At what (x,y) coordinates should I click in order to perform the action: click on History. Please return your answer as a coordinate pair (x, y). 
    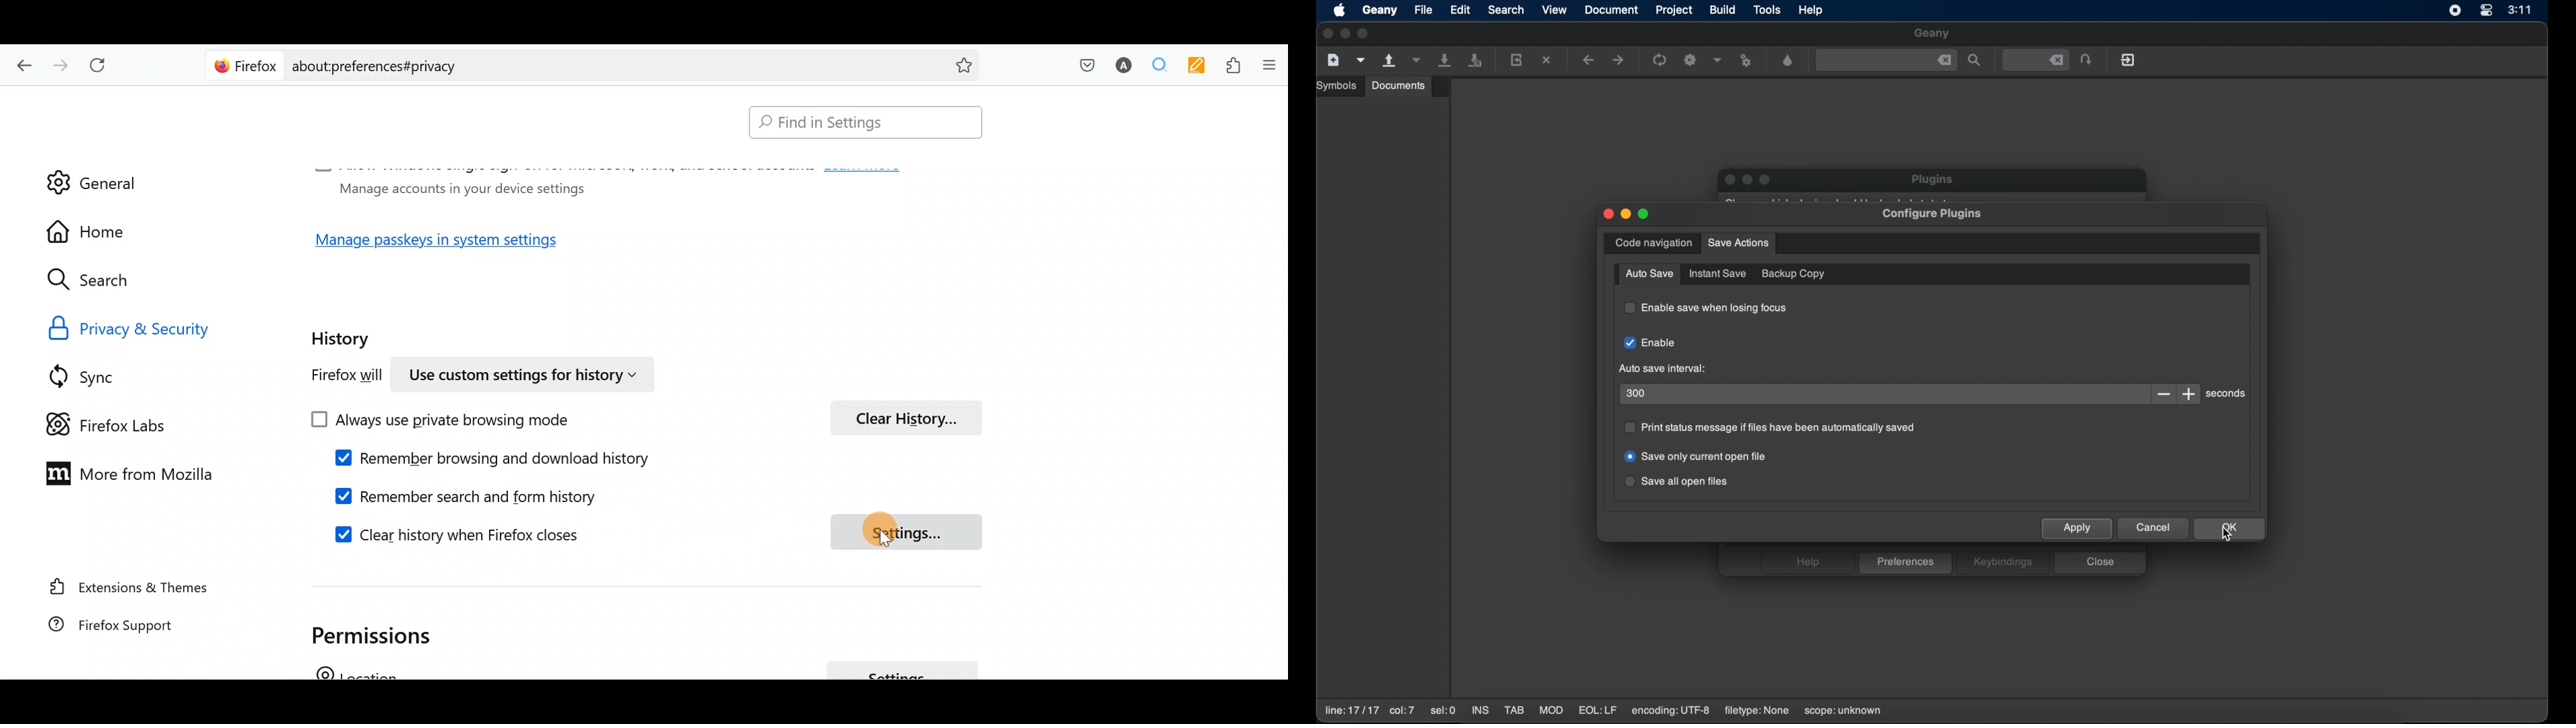
    Looking at the image, I should click on (343, 335).